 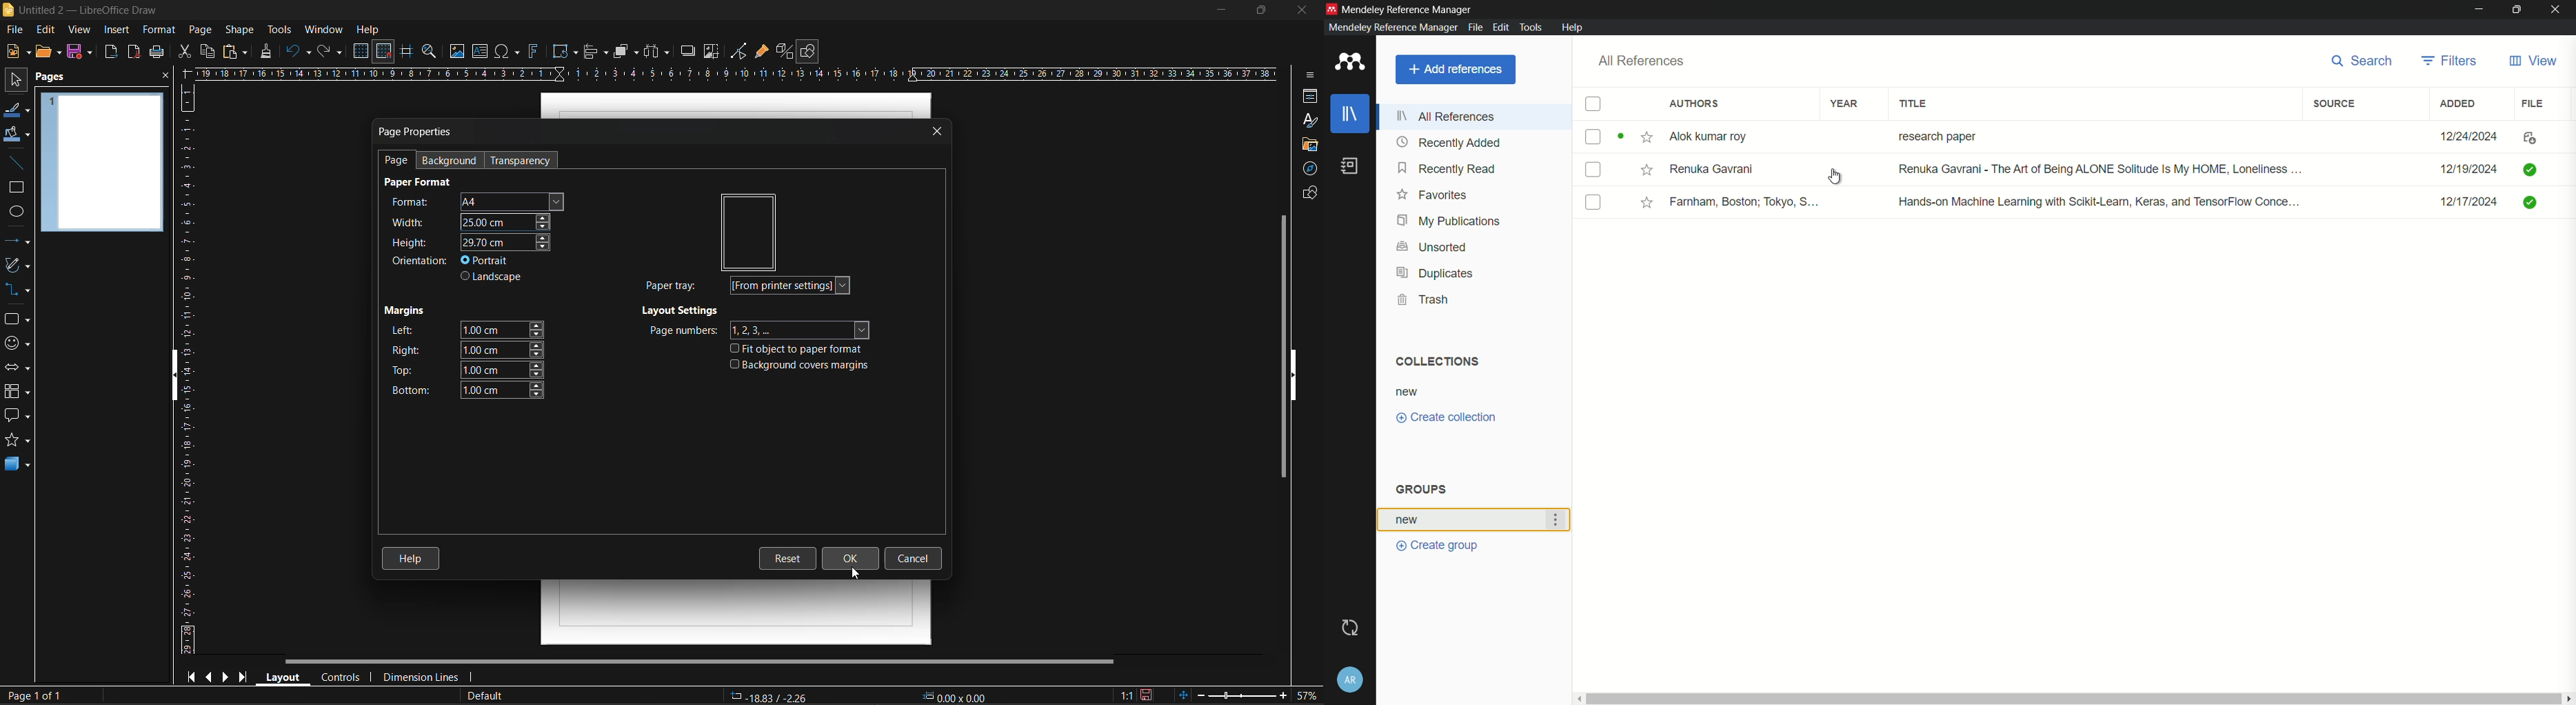 What do you see at coordinates (20, 368) in the screenshot?
I see `block arrows` at bounding box center [20, 368].